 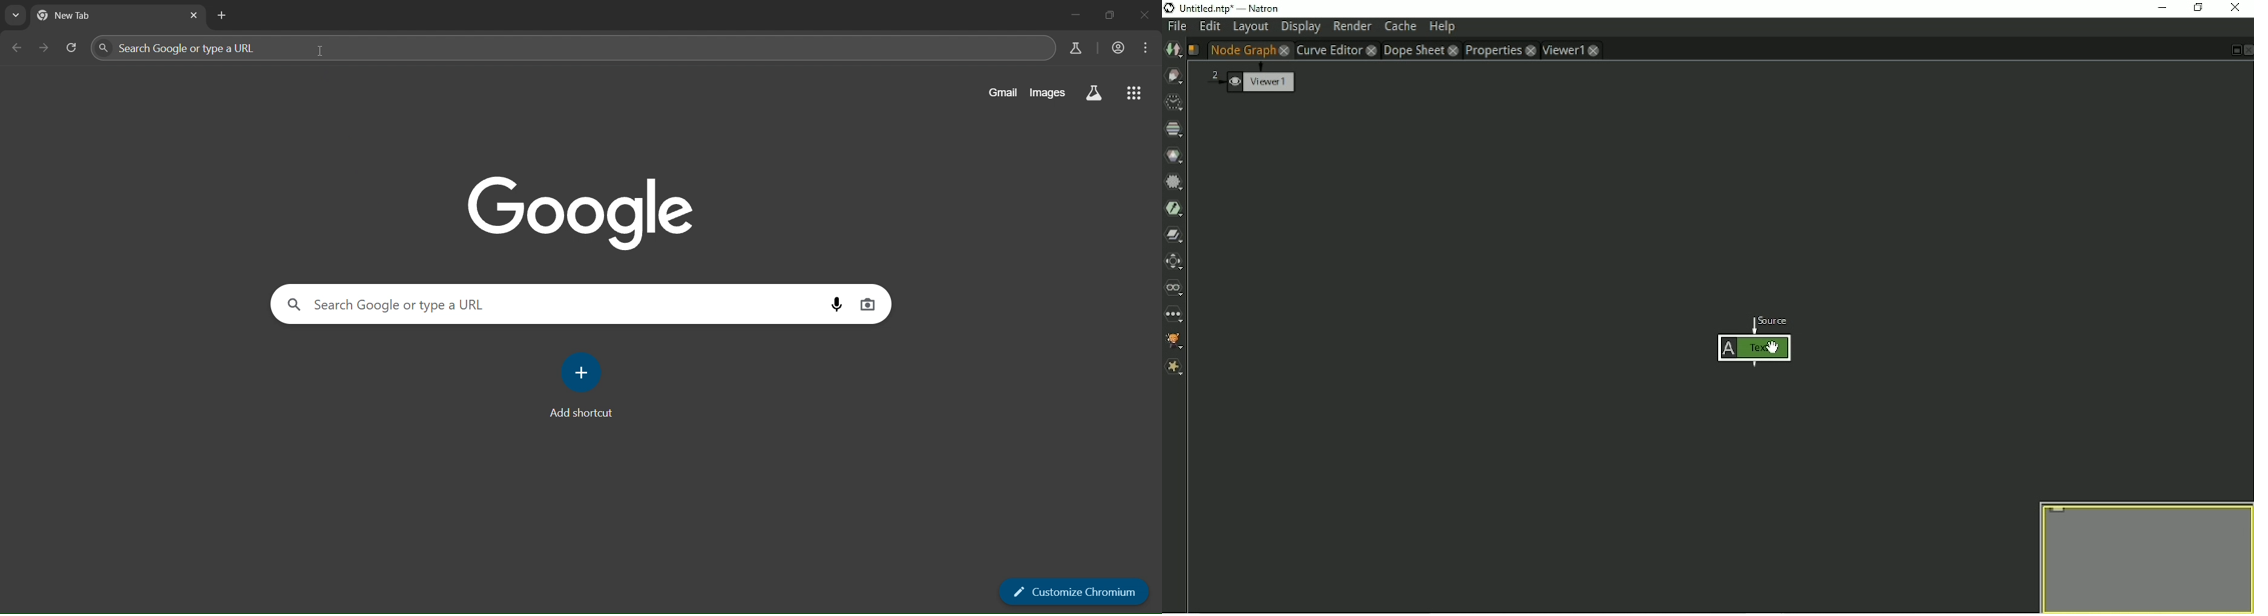 I want to click on close, so click(x=1145, y=17).